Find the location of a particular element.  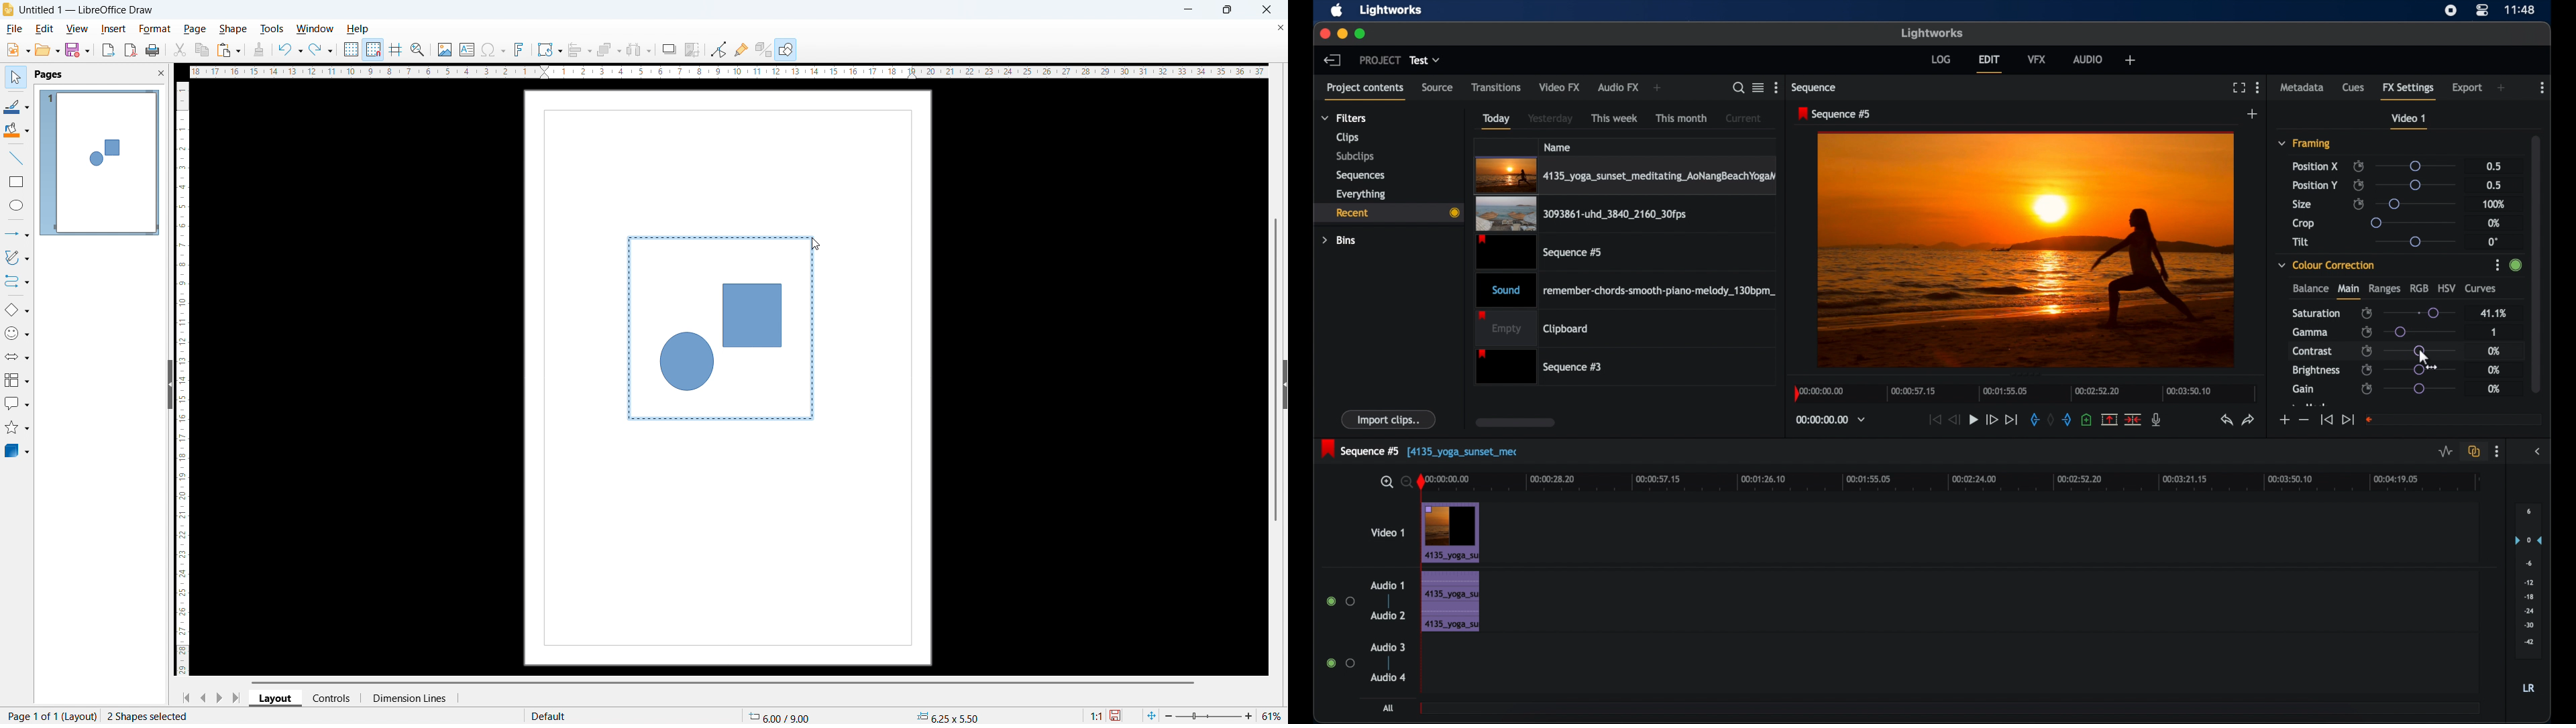

lightworks is located at coordinates (1932, 33).